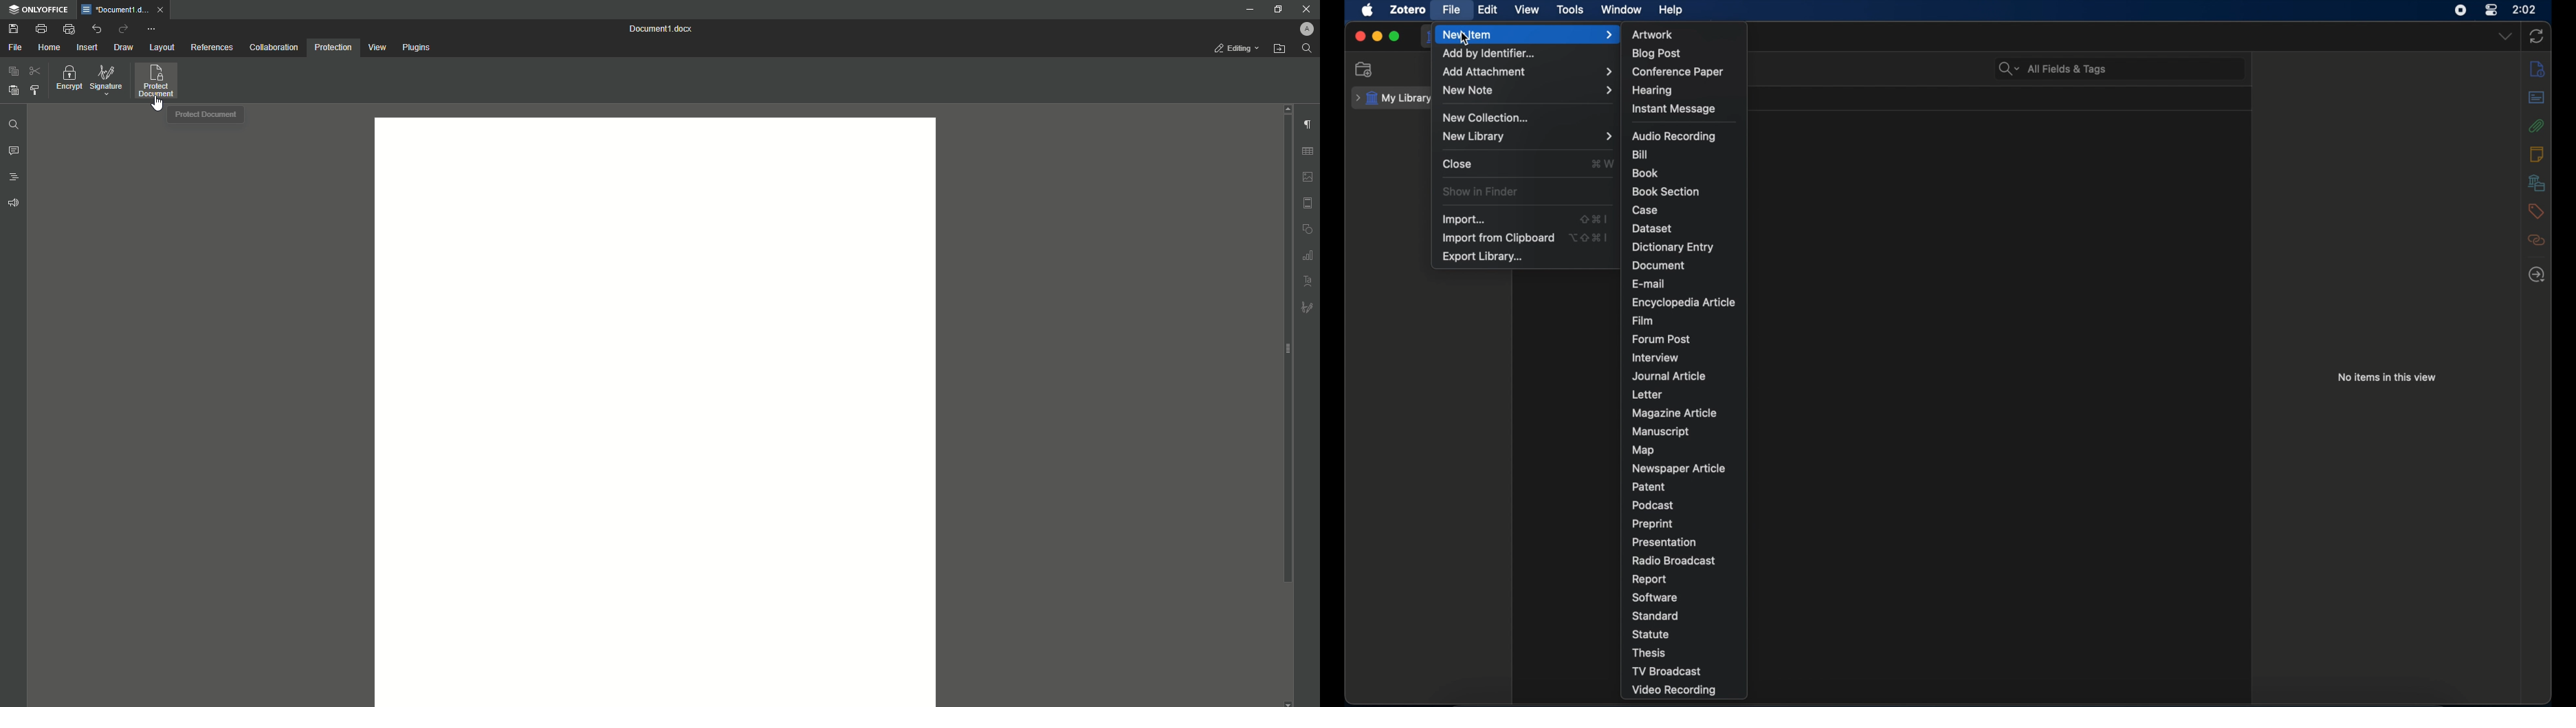 This screenshot has height=728, width=2576. What do you see at coordinates (1236, 49) in the screenshot?
I see `Editing` at bounding box center [1236, 49].